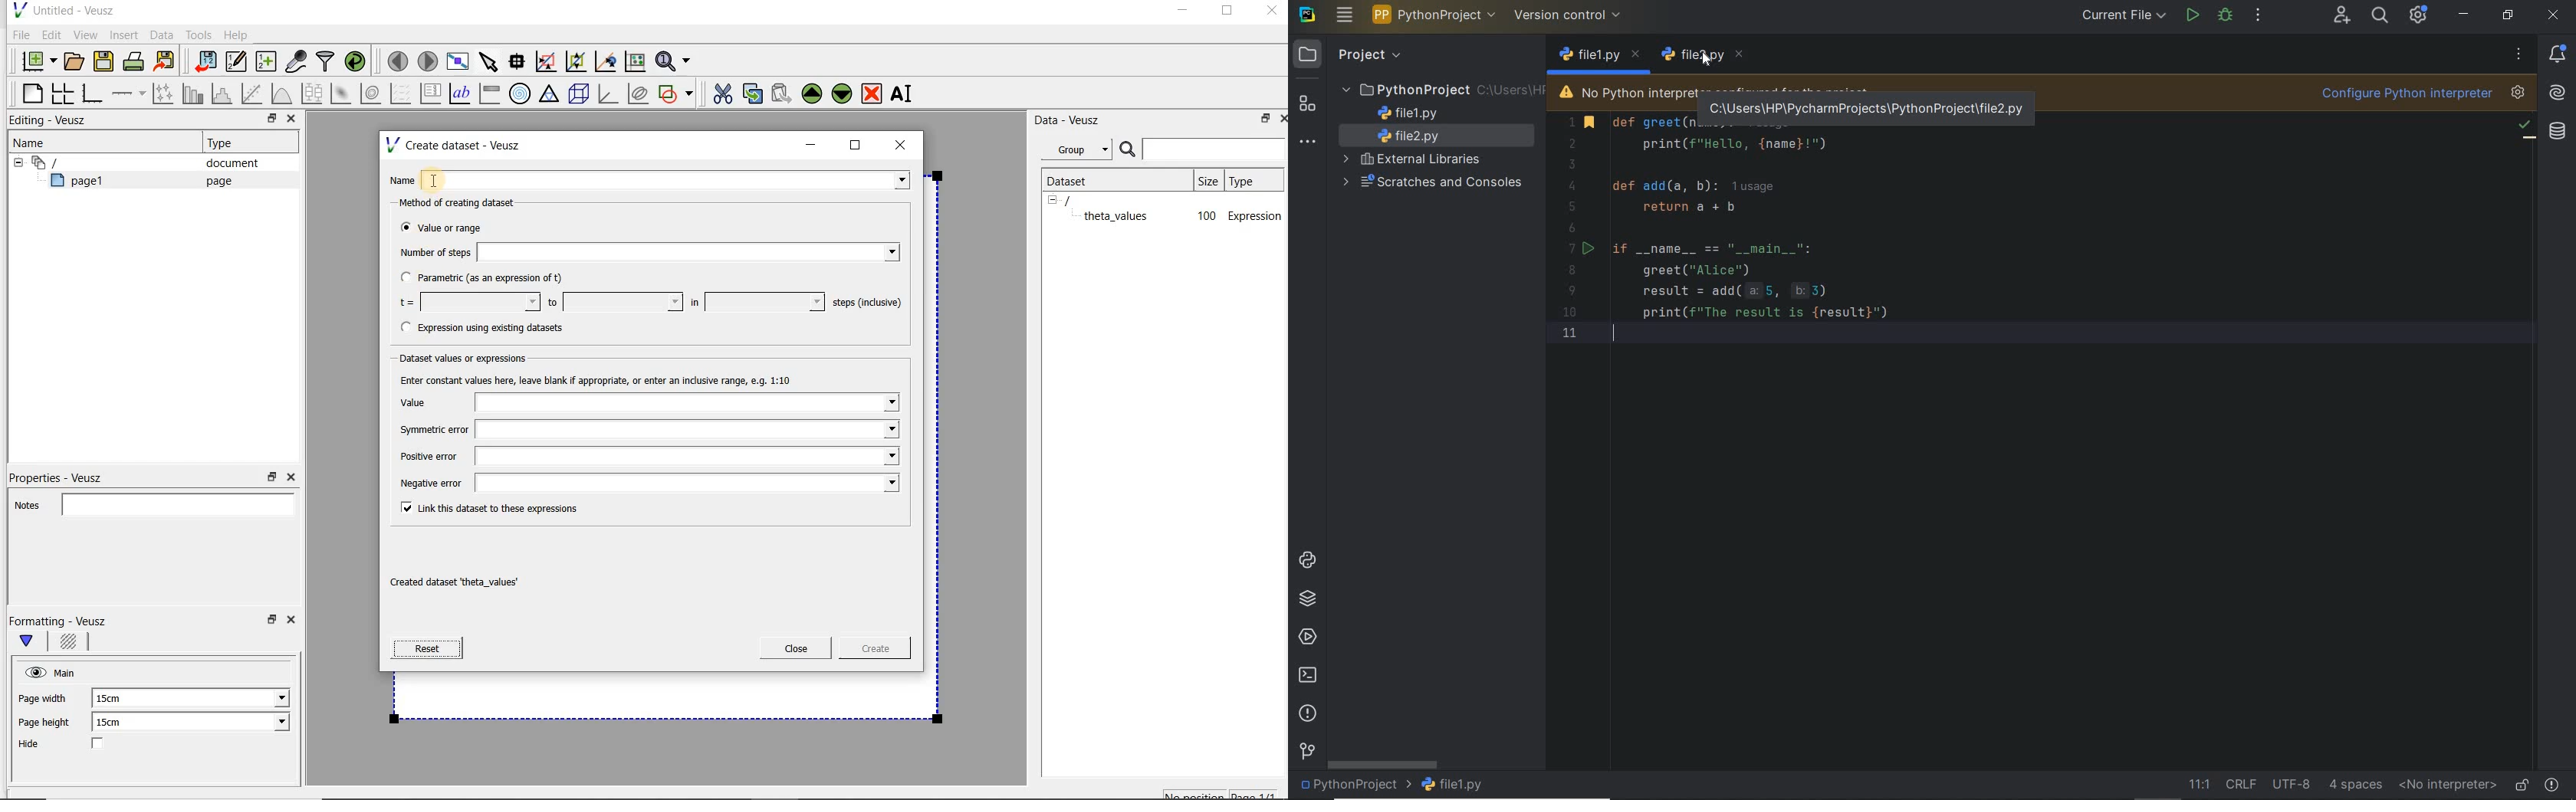  Describe the element at coordinates (1592, 124) in the screenshot. I see `bookmark added` at that location.